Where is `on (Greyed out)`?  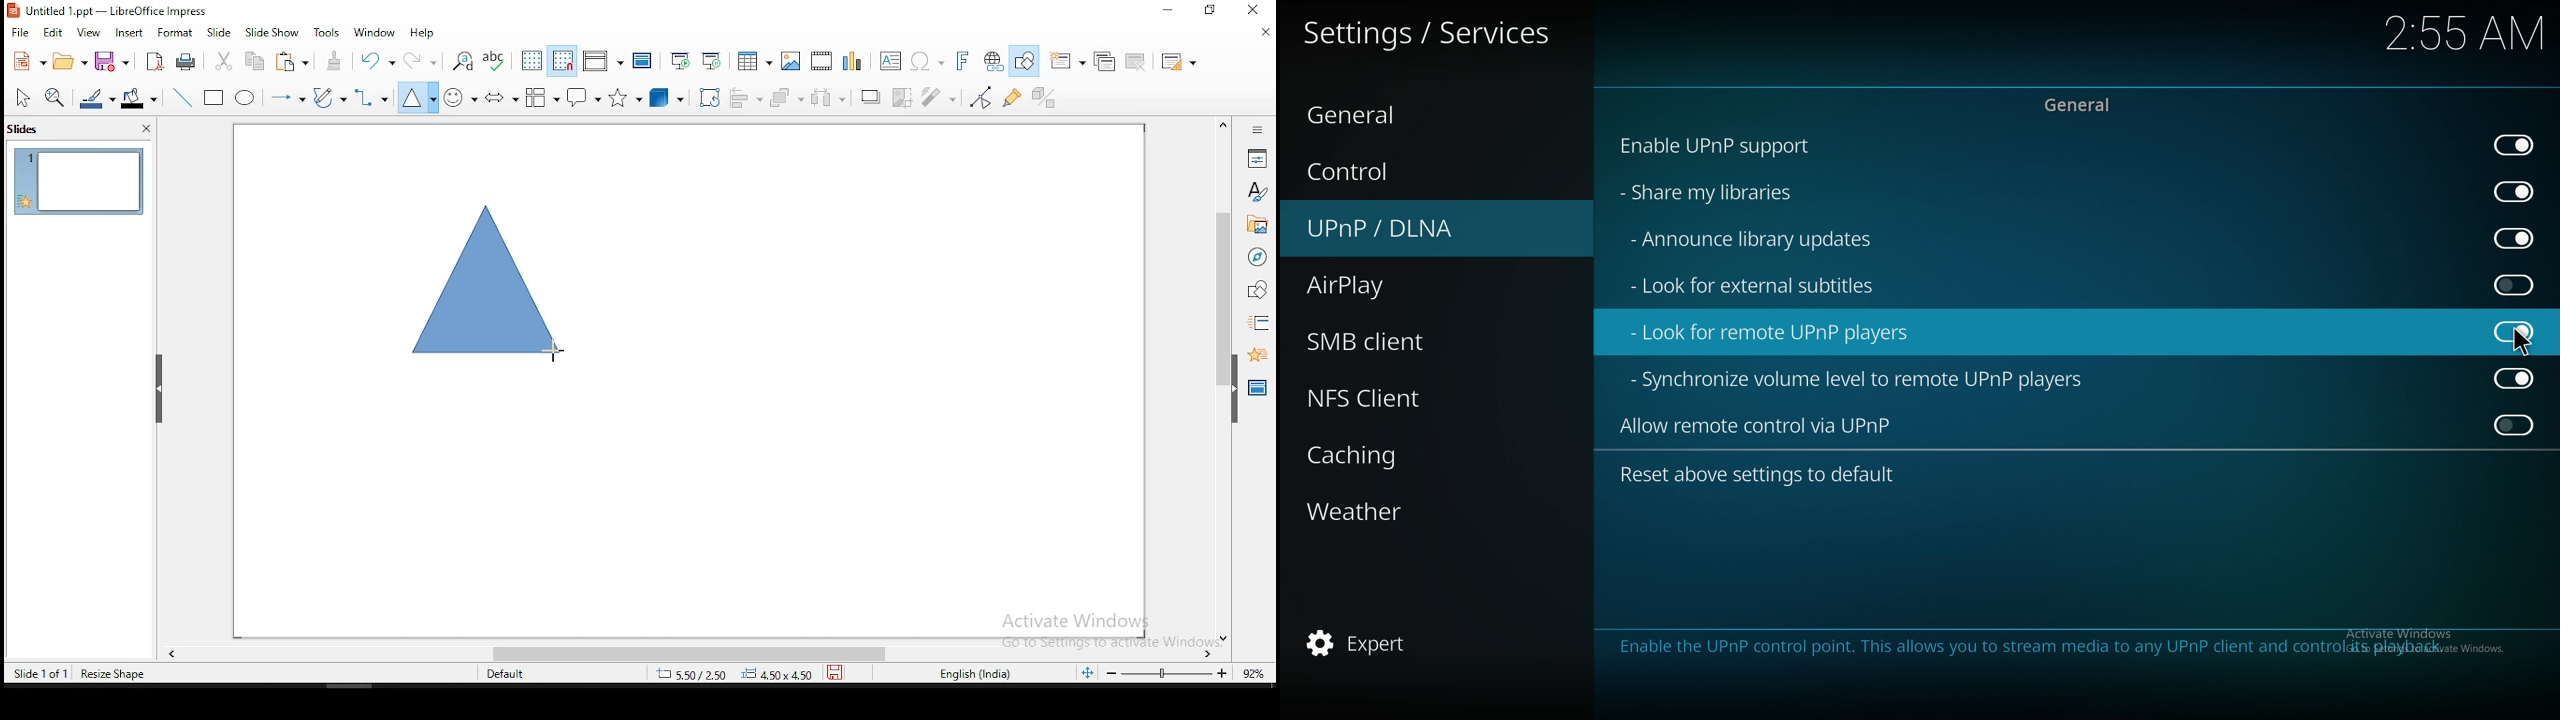
on (Greyed out) is located at coordinates (2519, 239).